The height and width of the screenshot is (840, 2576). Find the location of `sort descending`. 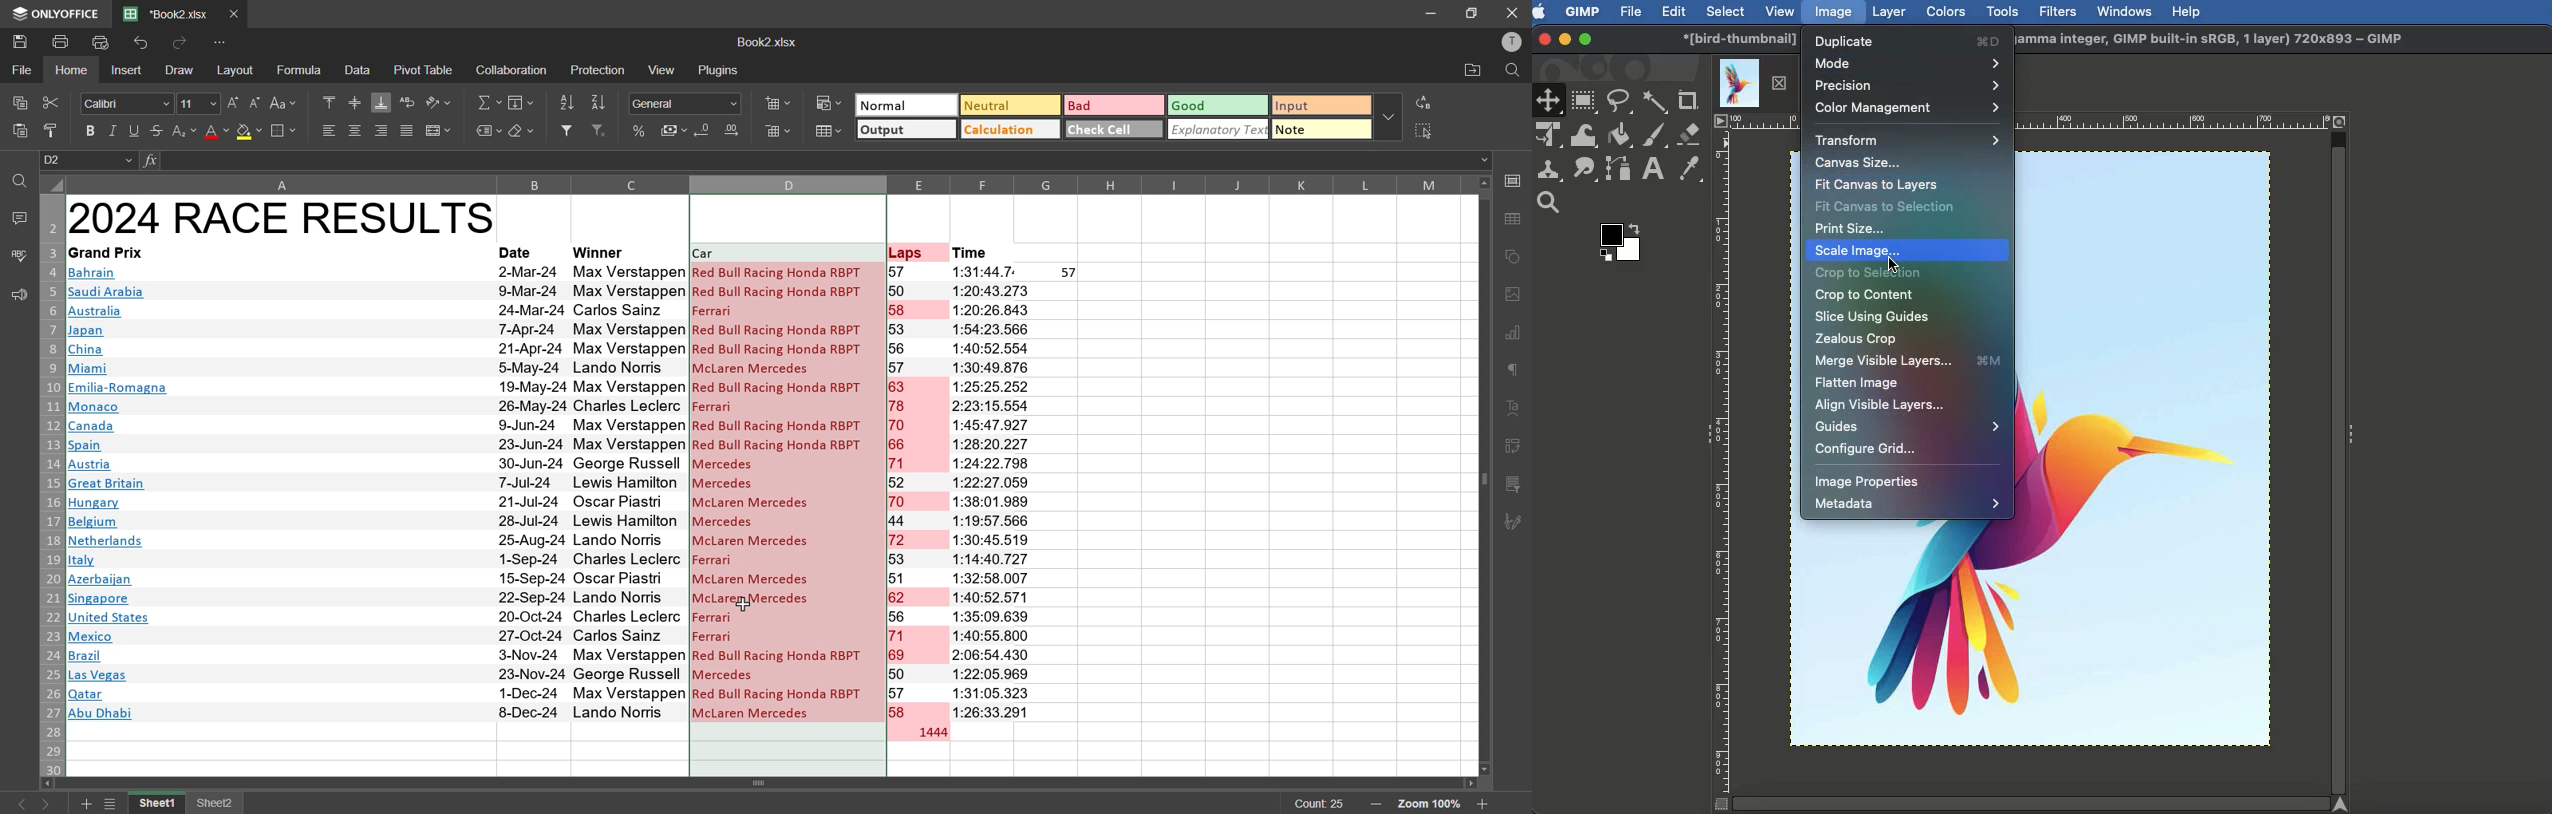

sort descending is located at coordinates (600, 103).